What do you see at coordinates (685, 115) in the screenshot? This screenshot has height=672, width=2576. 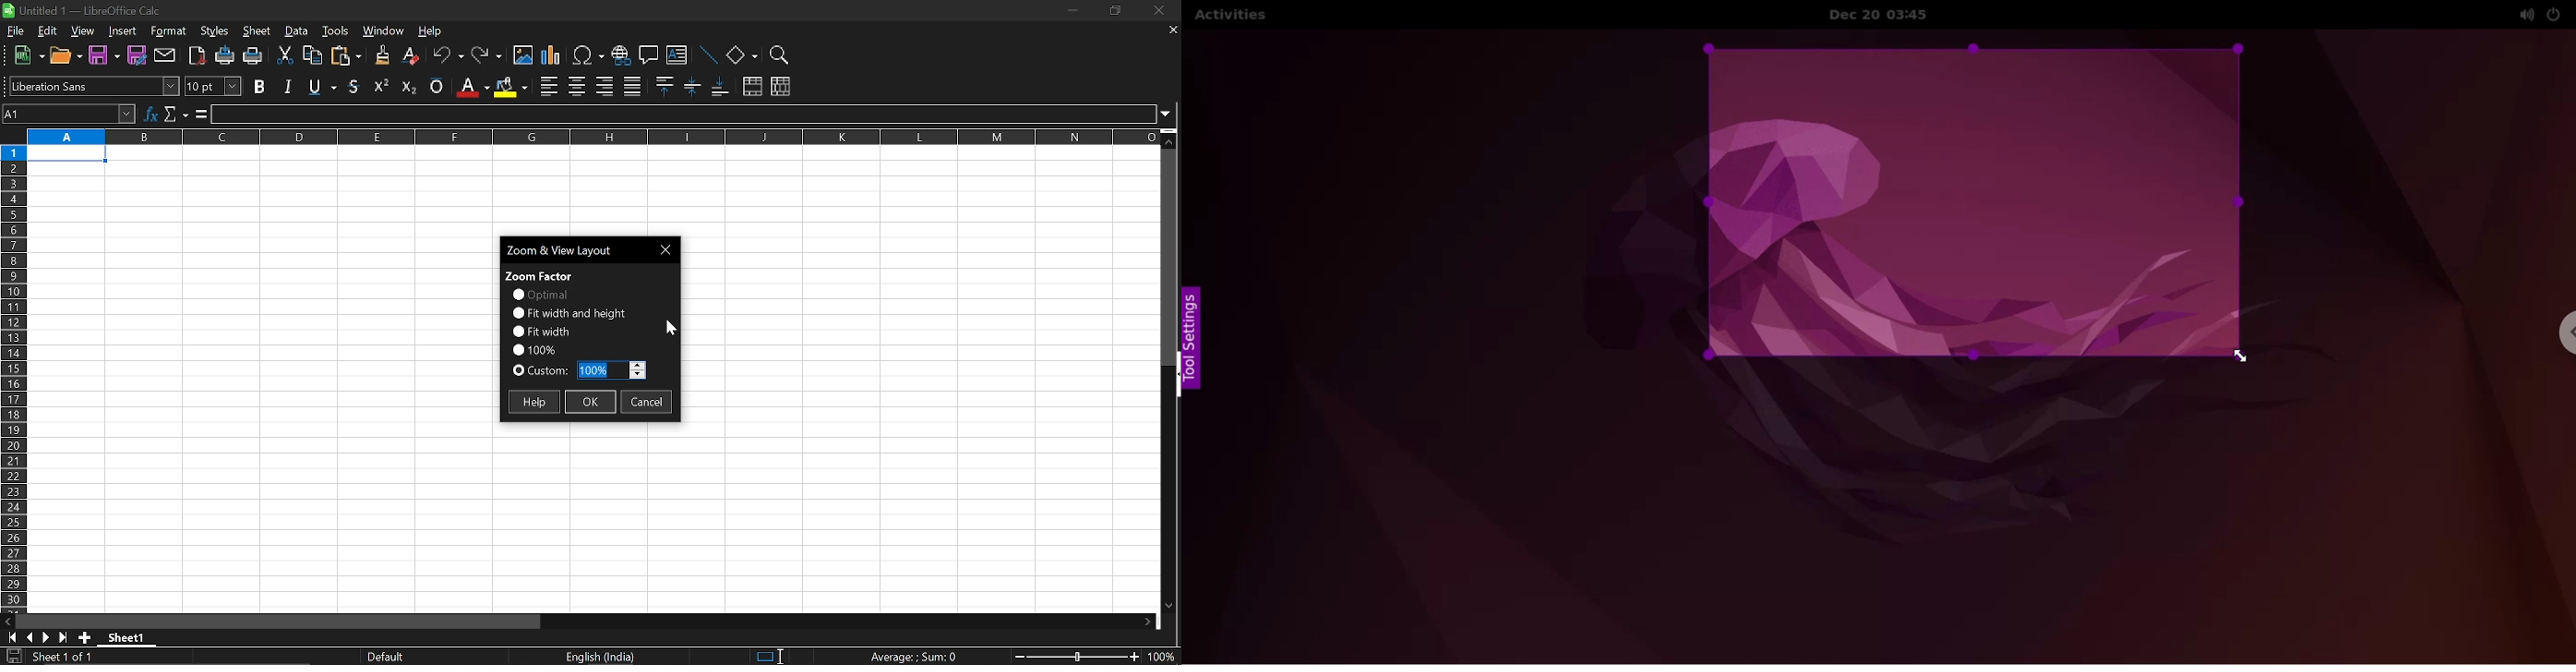 I see `input line` at bounding box center [685, 115].